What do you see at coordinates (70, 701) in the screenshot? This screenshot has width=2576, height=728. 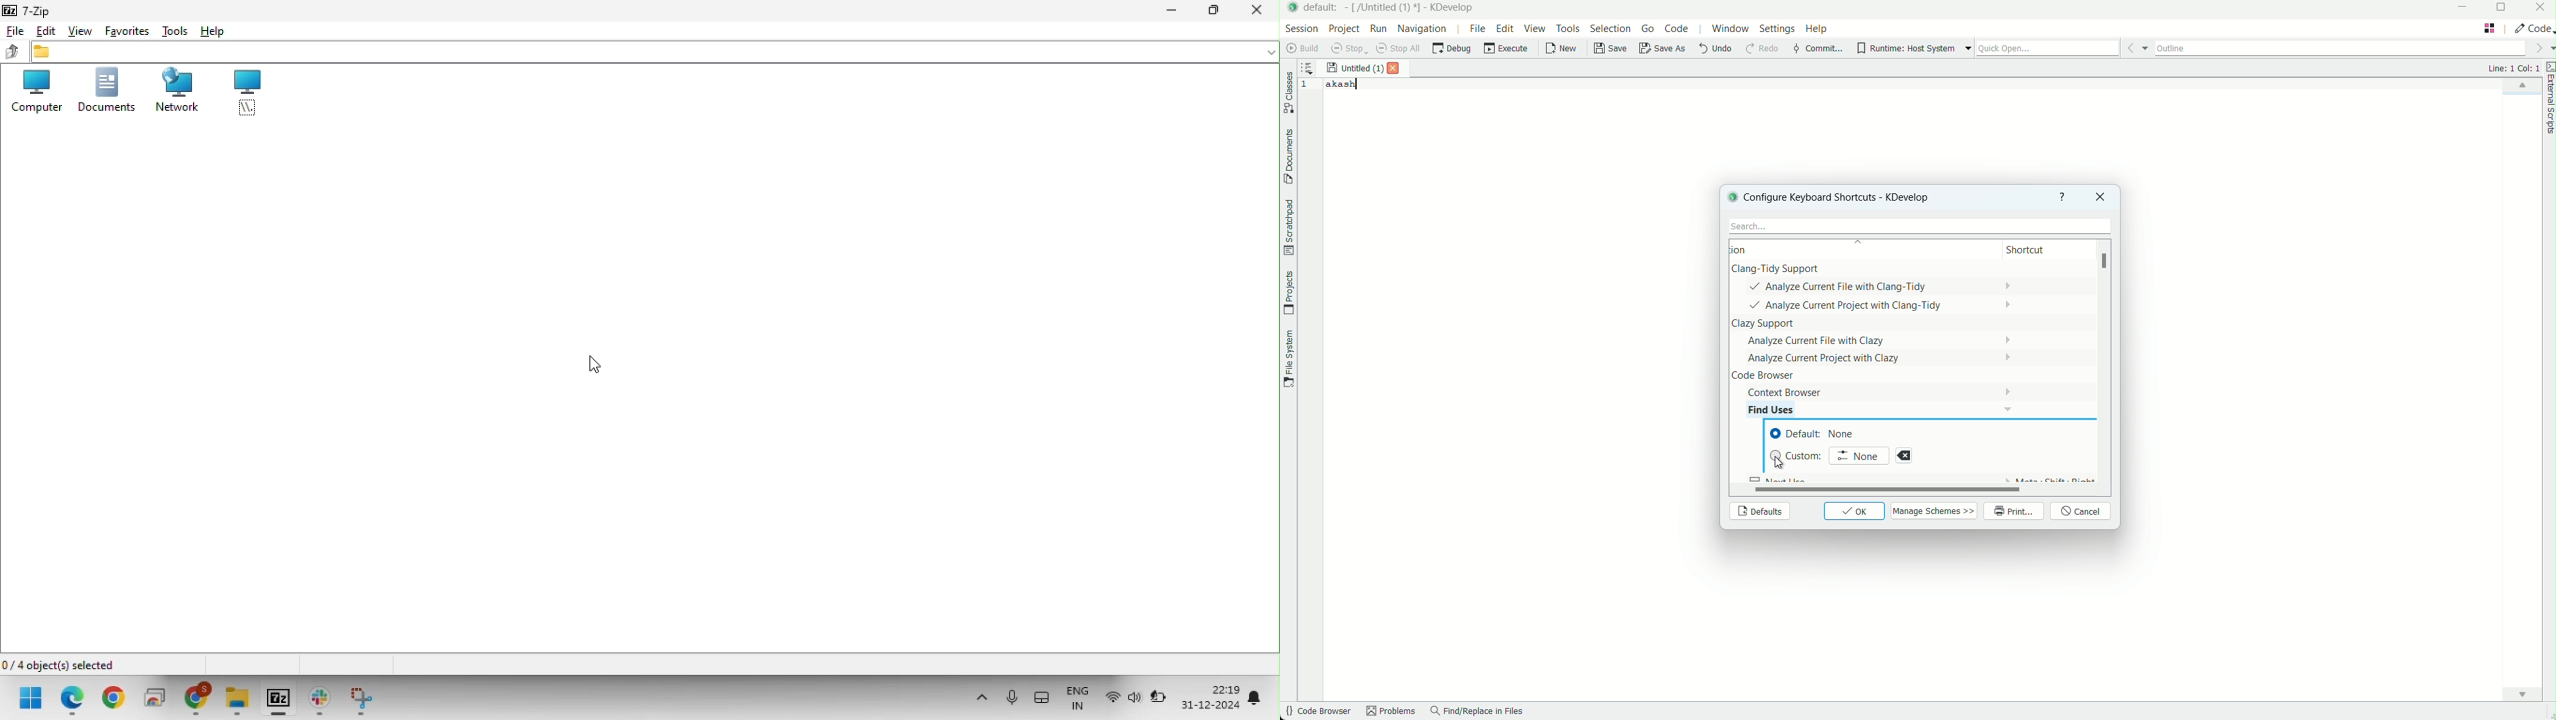 I see `microsoft edge` at bounding box center [70, 701].